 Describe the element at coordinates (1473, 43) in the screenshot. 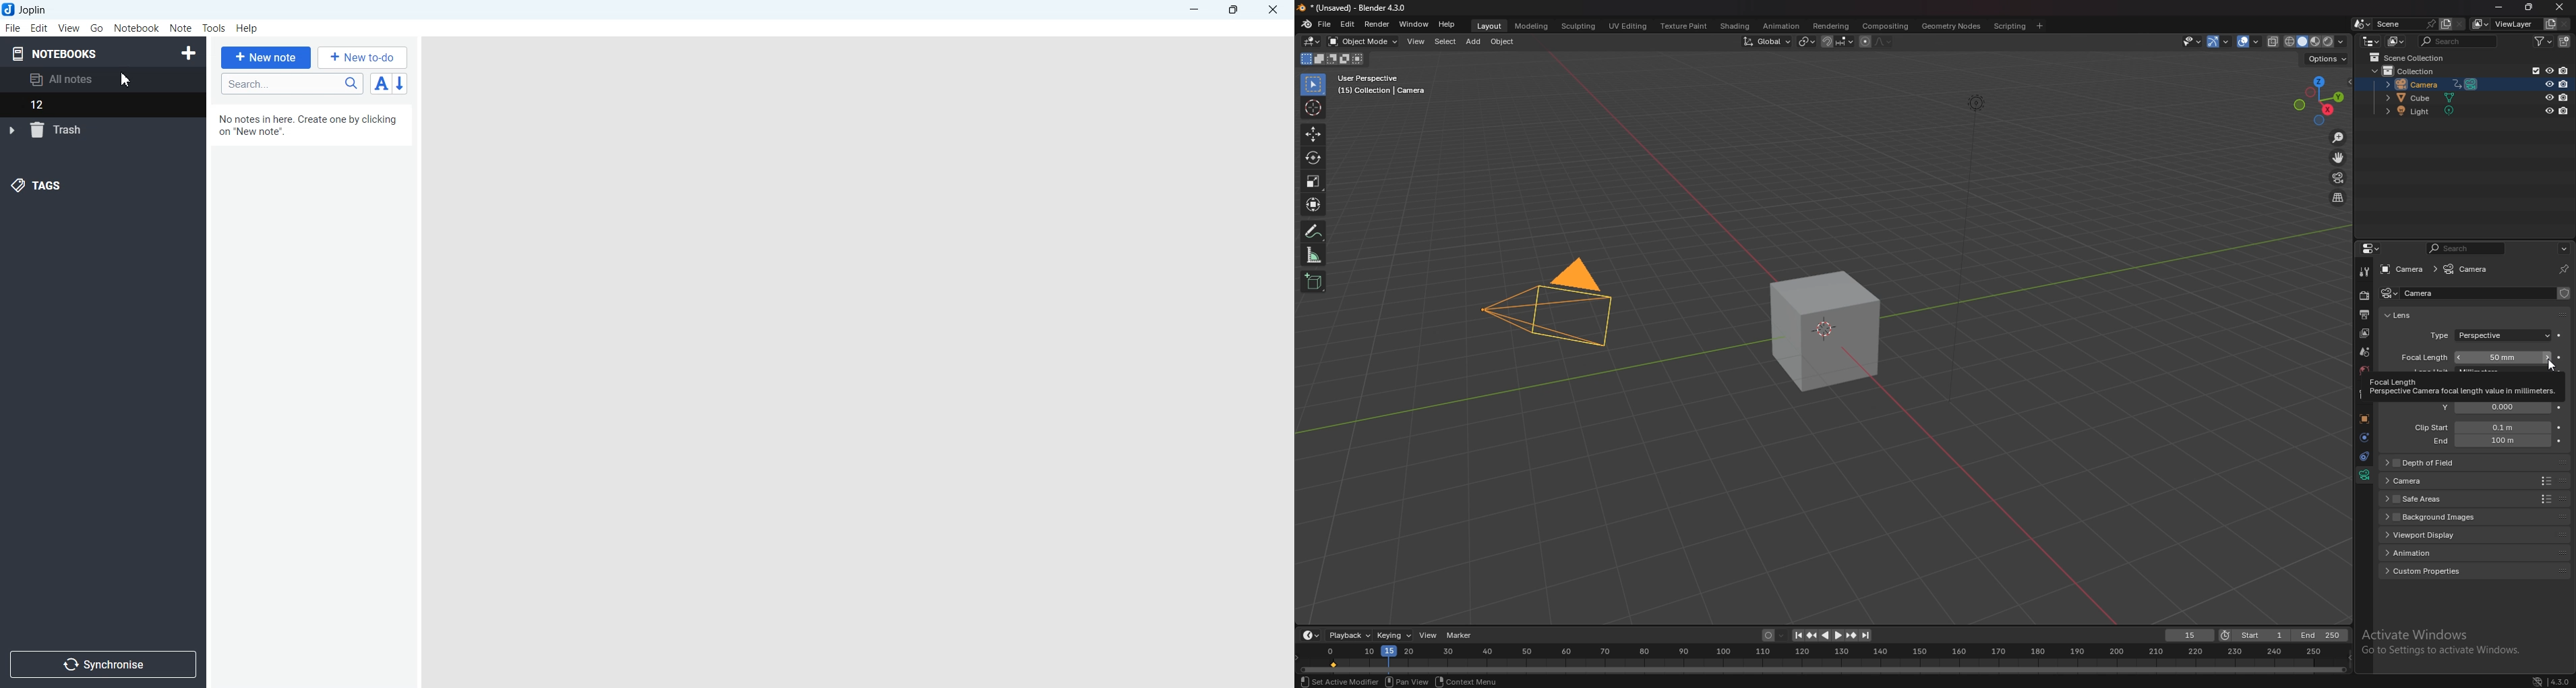

I see `add` at that location.